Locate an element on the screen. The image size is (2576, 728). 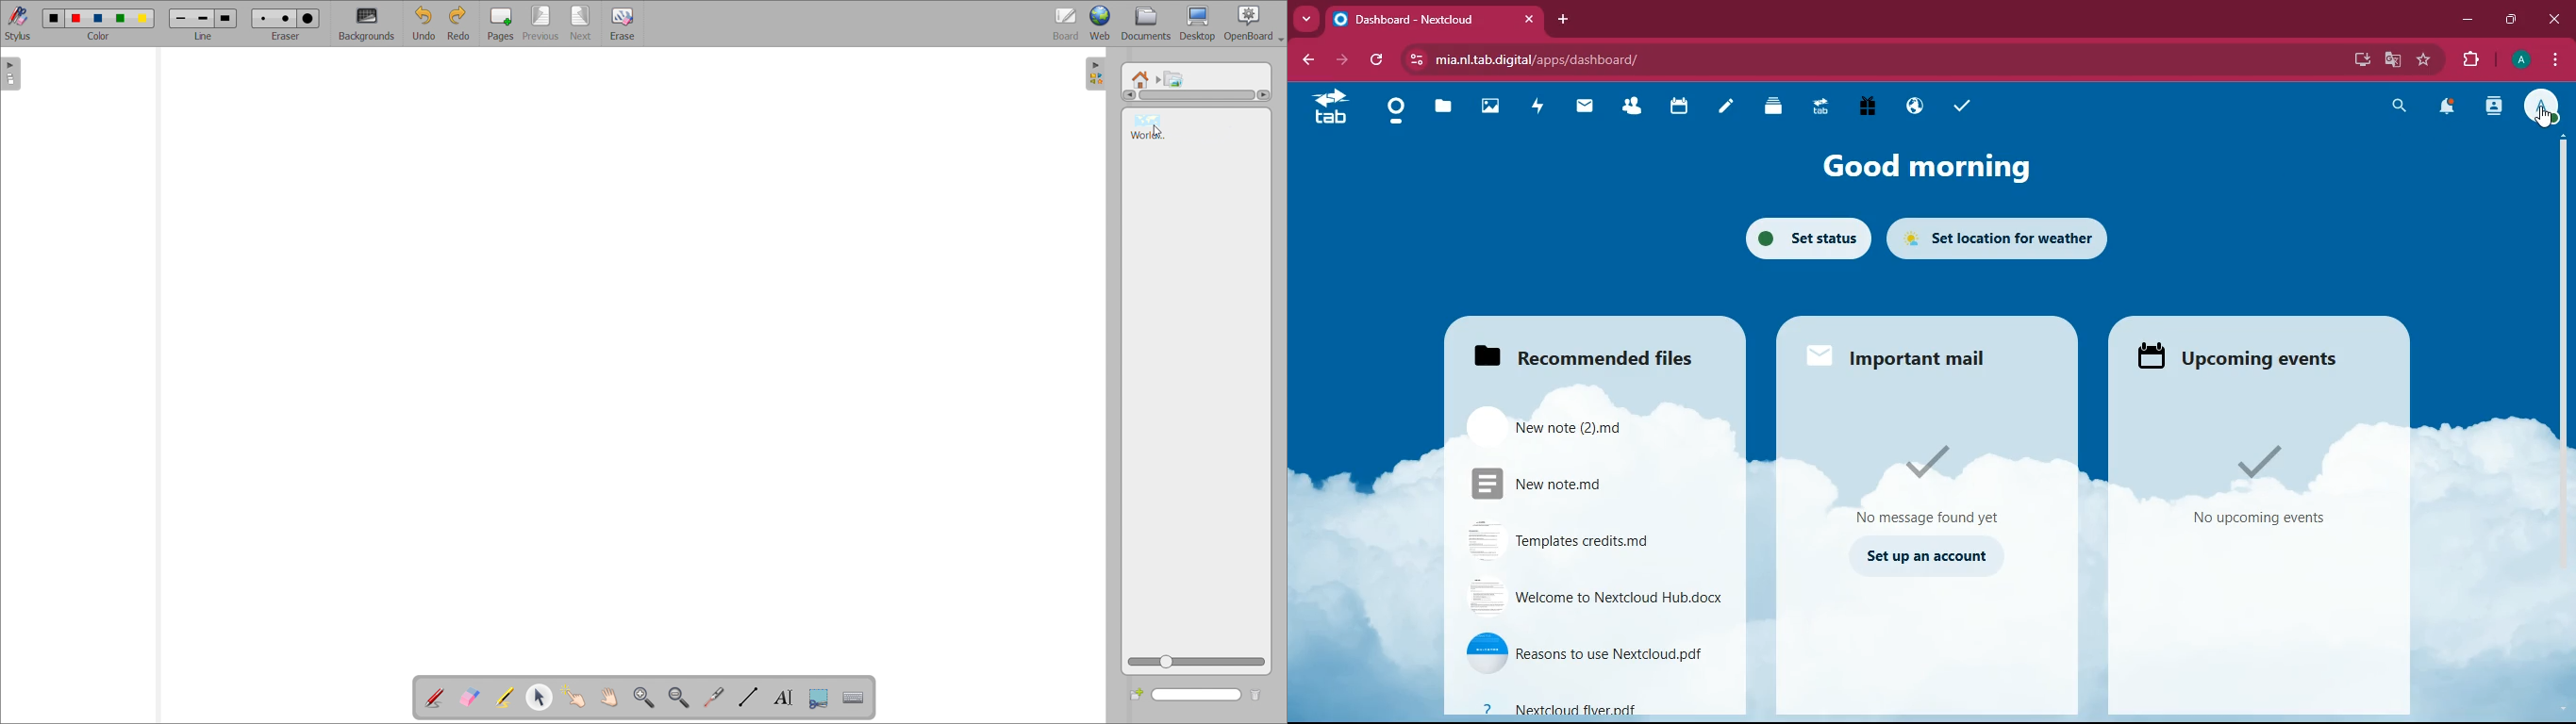
important mail is located at coordinates (1899, 354).